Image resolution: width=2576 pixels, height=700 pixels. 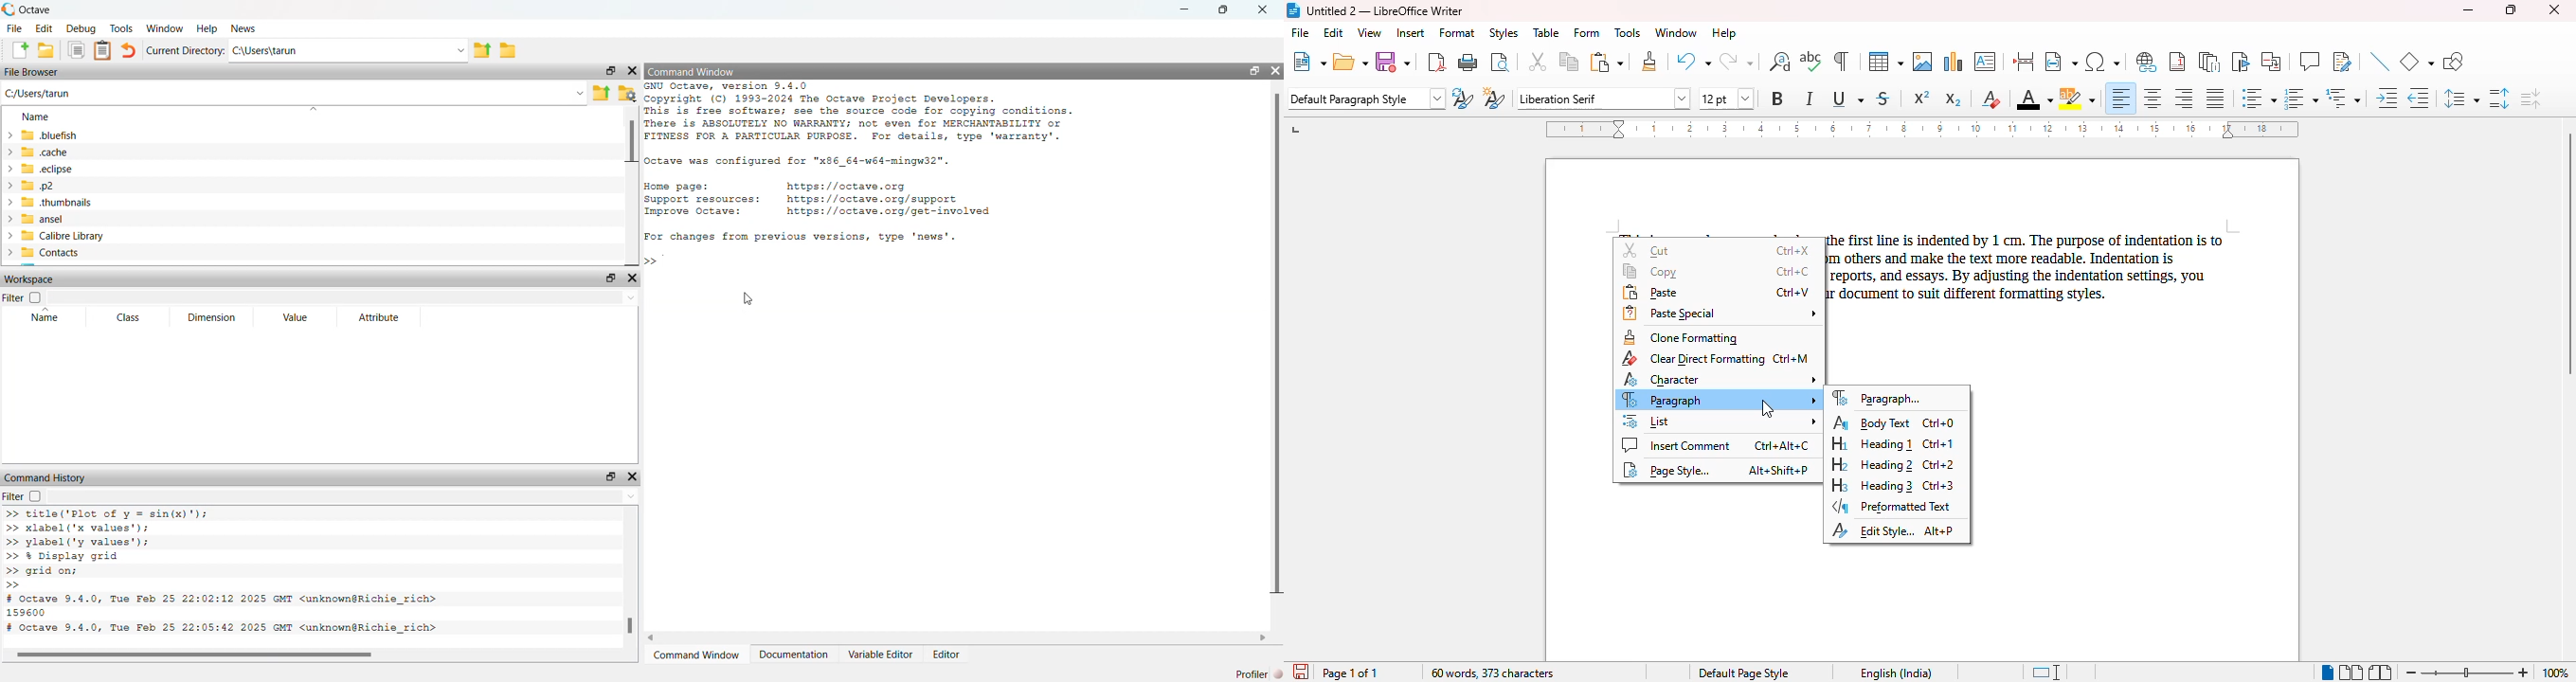 I want to click on page 1 of 1, so click(x=1350, y=673).